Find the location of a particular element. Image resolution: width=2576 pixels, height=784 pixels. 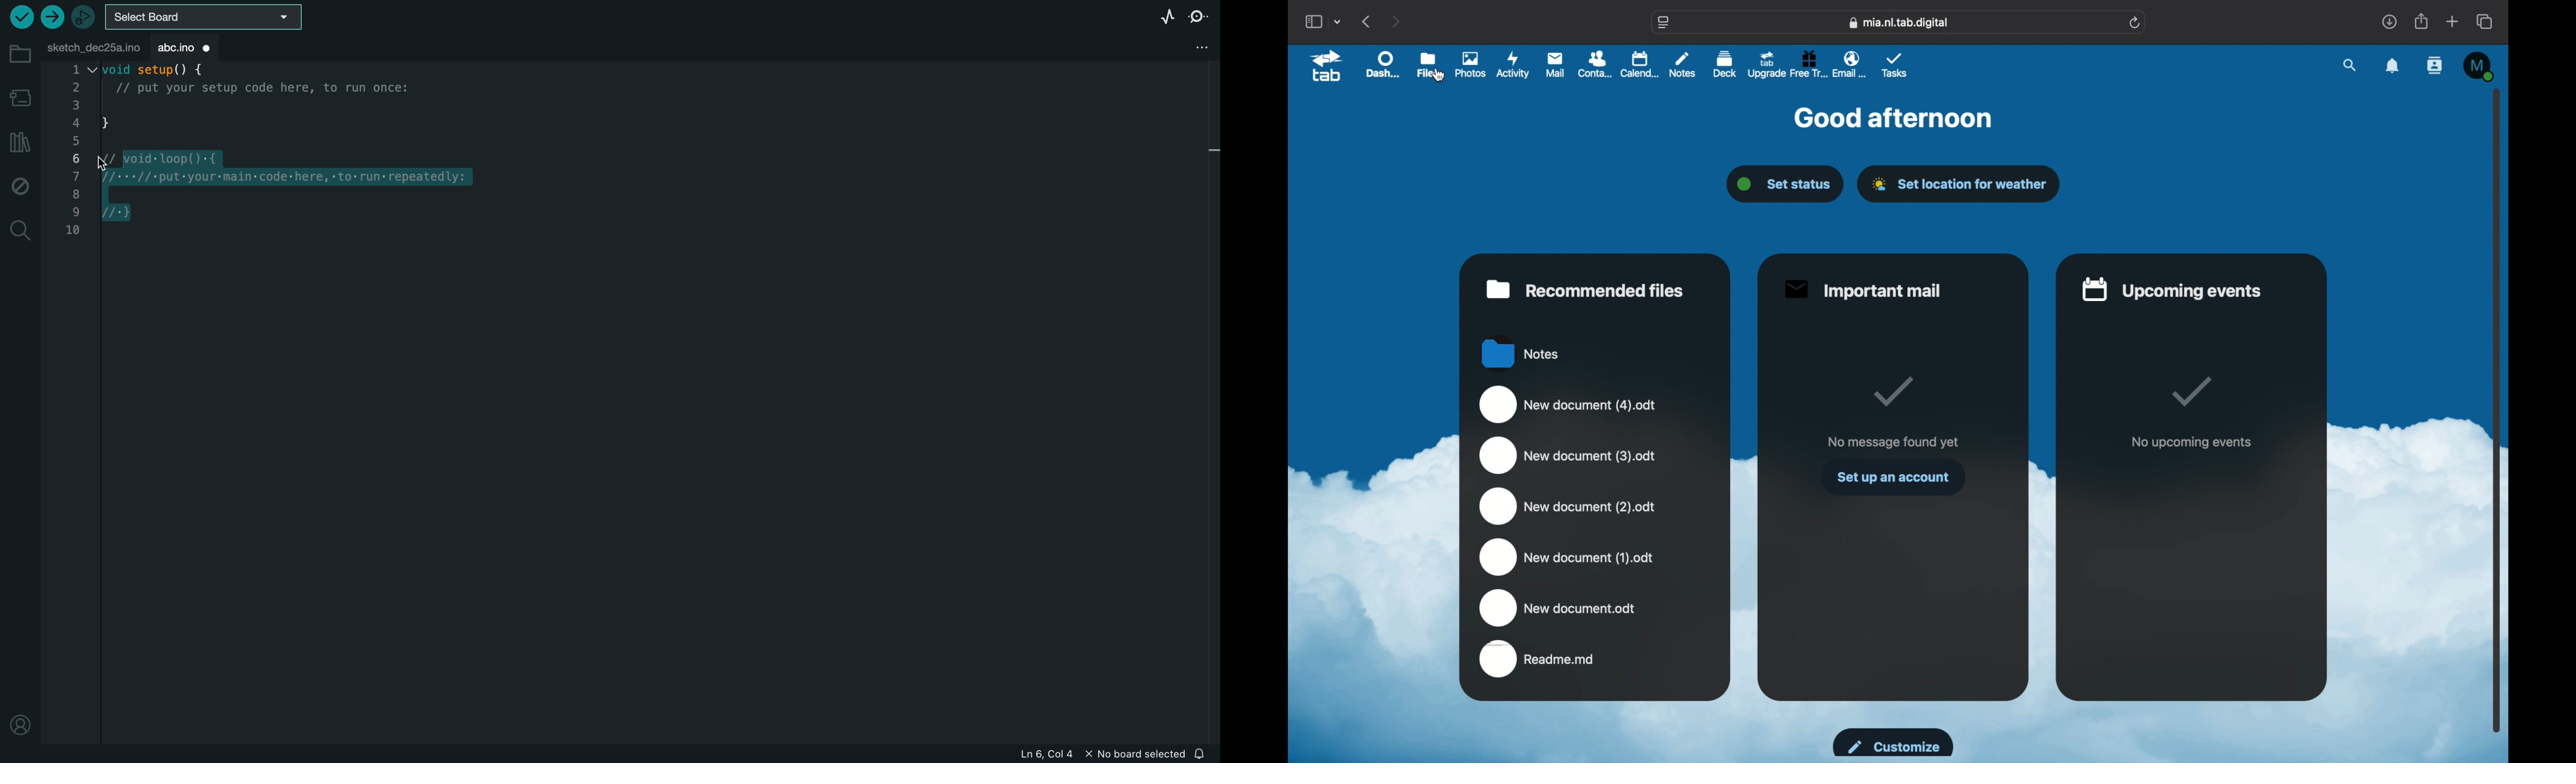

new document is located at coordinates (1567, 557).